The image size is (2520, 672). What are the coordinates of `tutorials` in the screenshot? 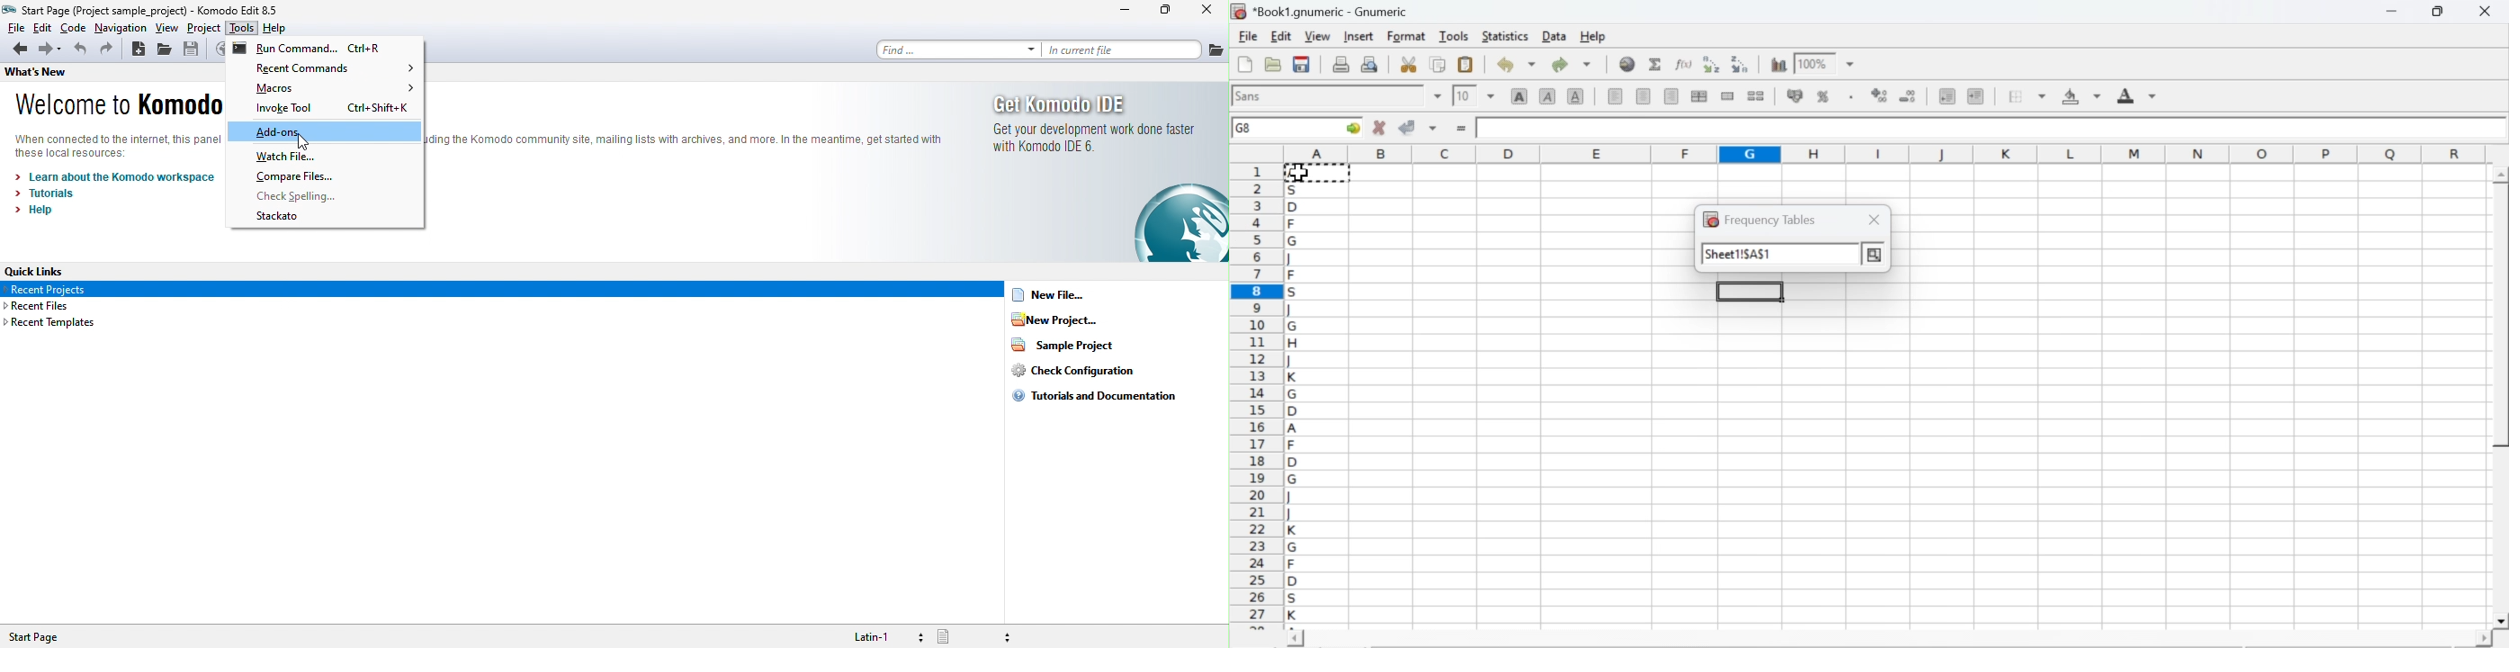 It's located at (50, 196).